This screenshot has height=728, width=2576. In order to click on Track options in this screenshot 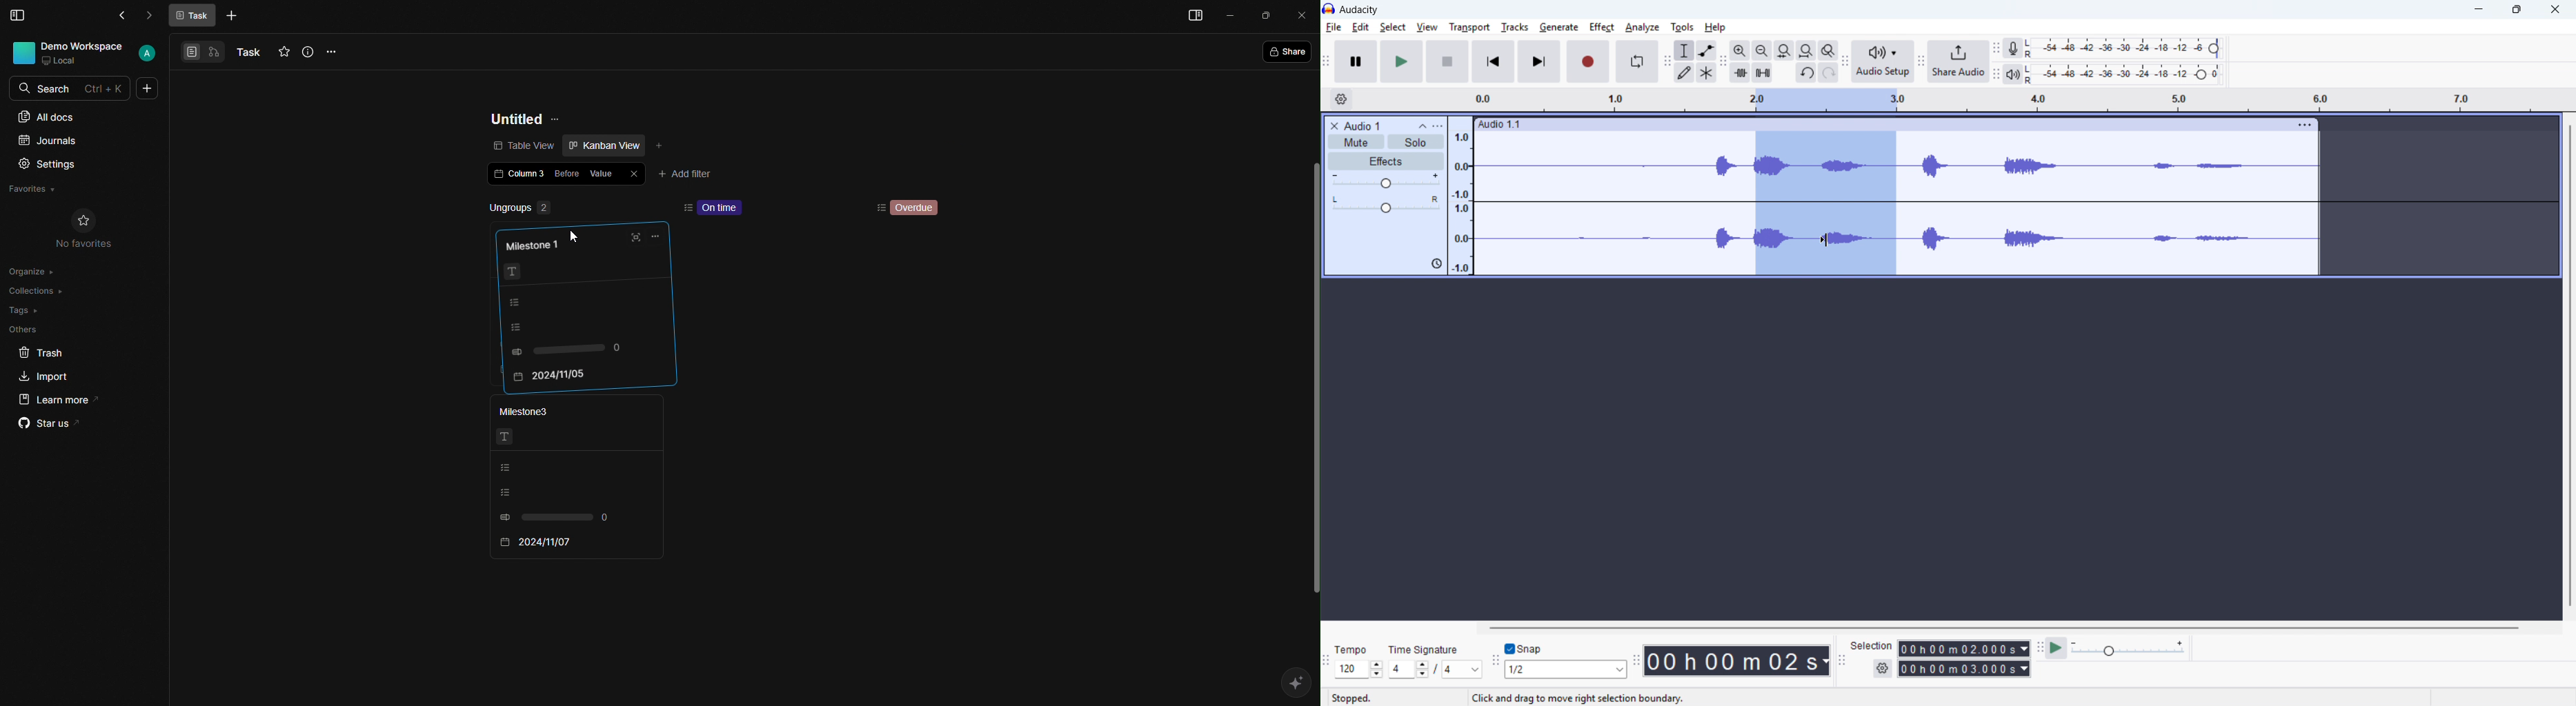, I will do `click(2303, 125)`.